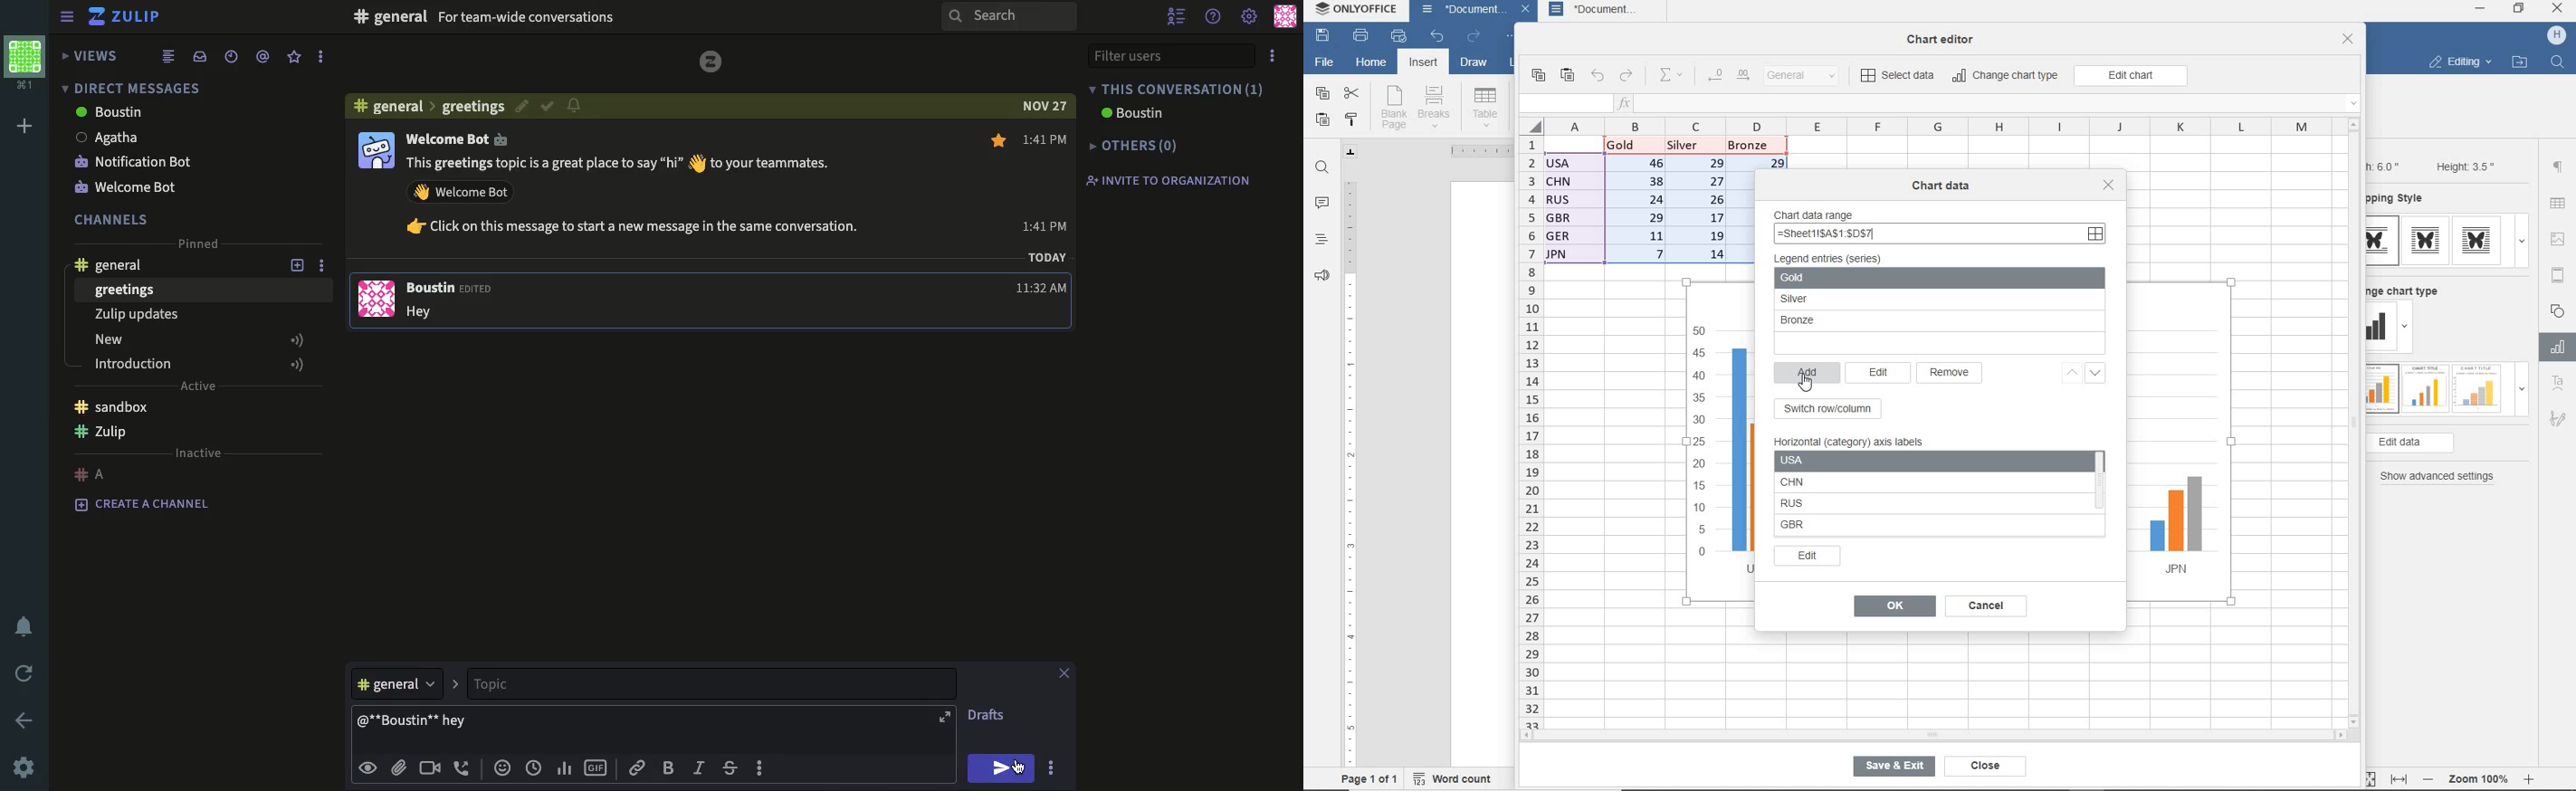 Image resolution: width=2576 pixels, height=812 pixels. I want to click on boustin, so click(109, 113).